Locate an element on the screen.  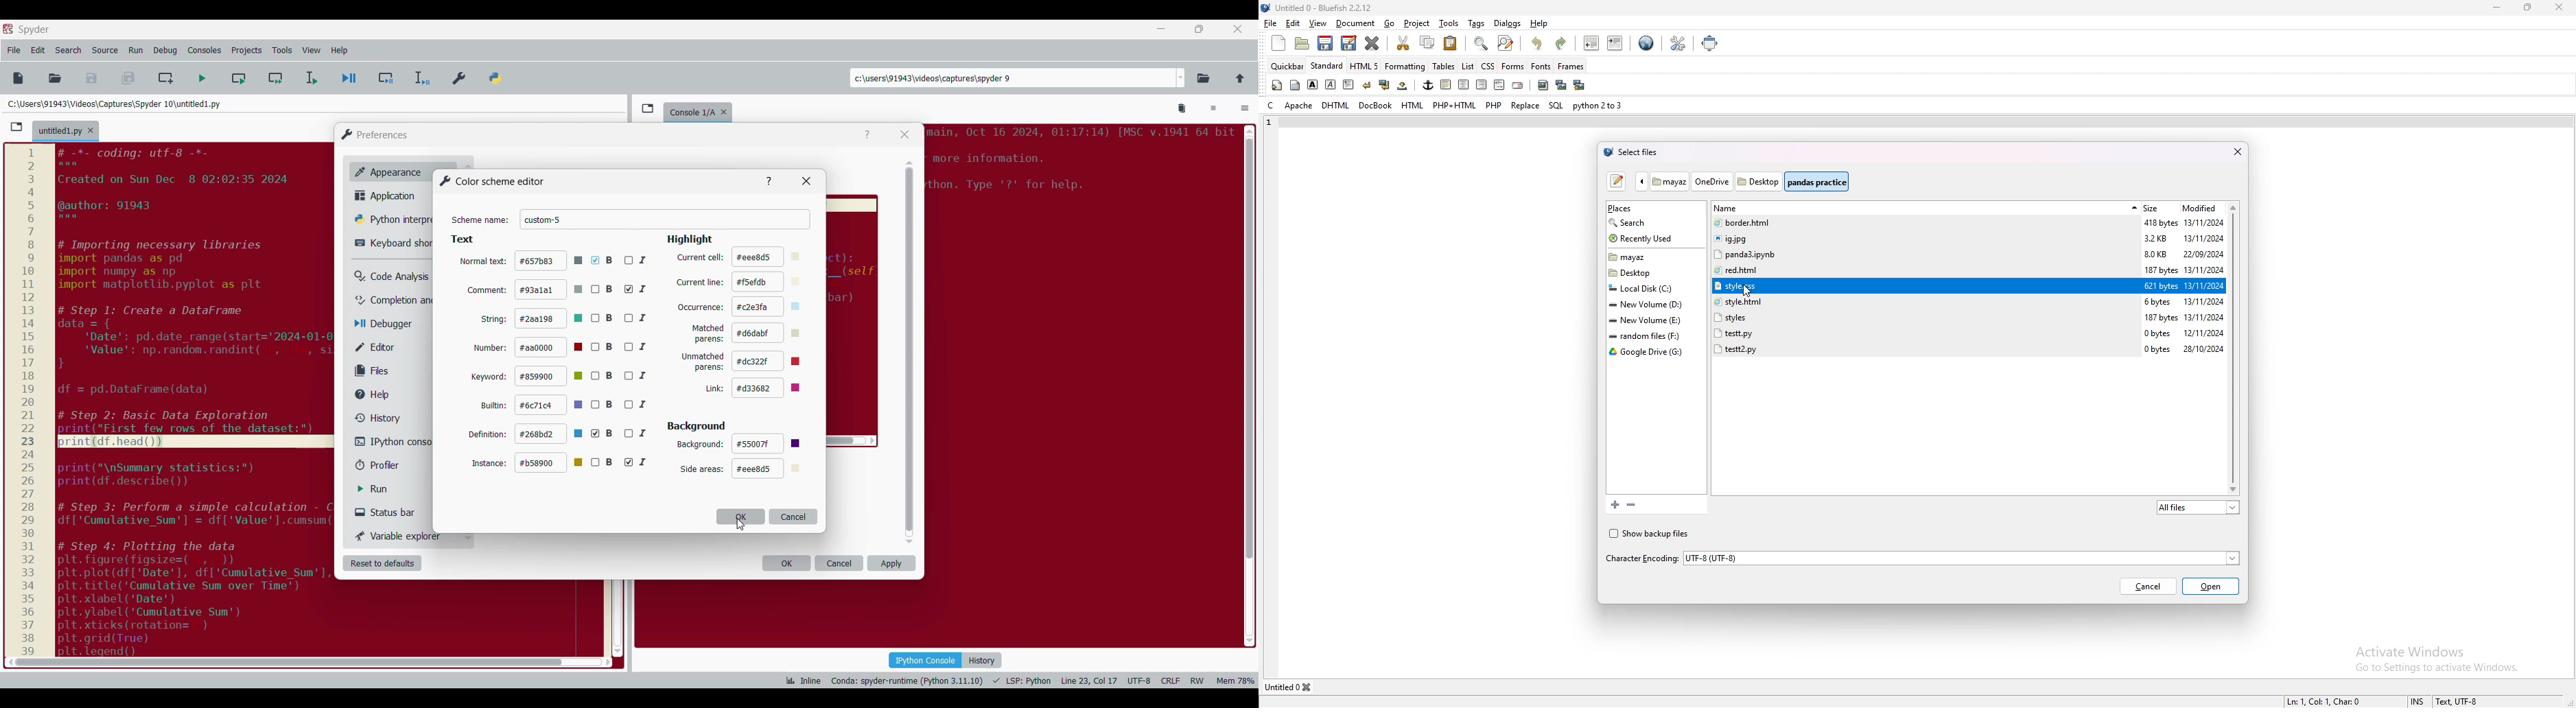
B is located at coordinates (603, 376).